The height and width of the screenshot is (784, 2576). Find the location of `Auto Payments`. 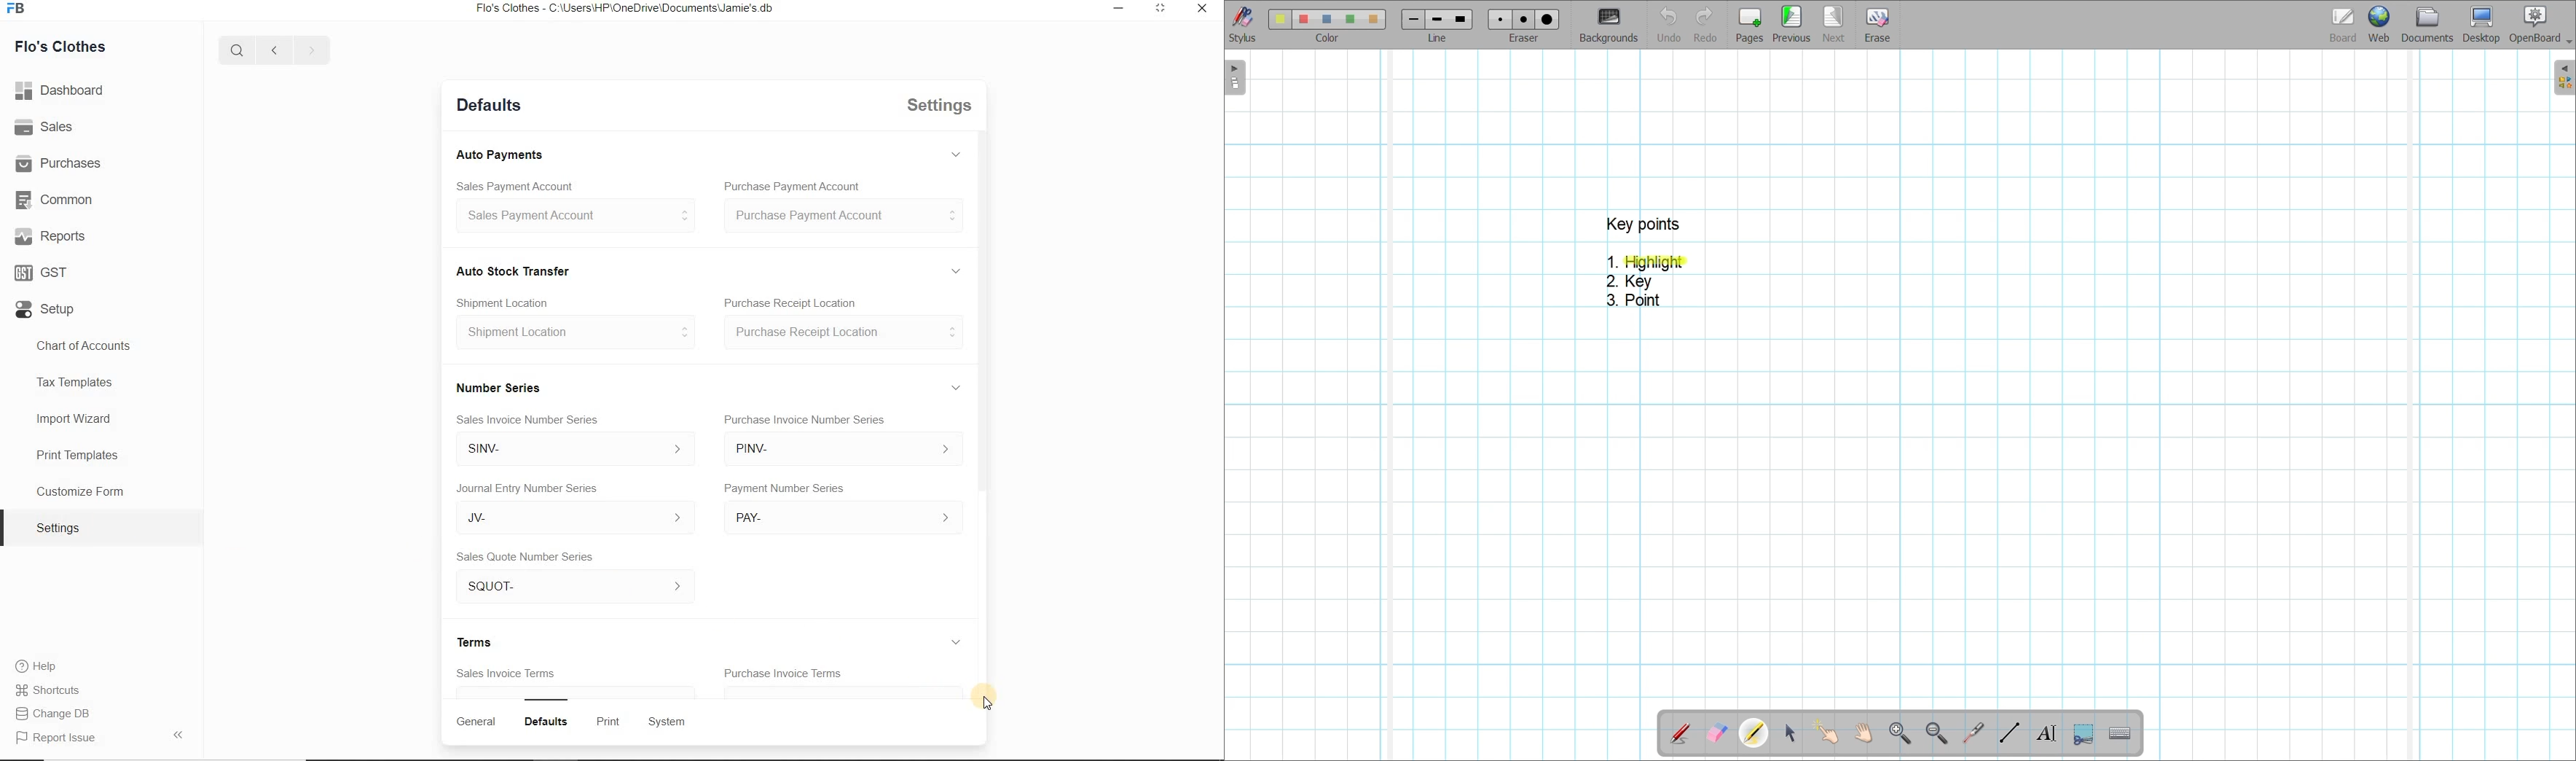

Auto Payments is located at coordinates (499, 154).